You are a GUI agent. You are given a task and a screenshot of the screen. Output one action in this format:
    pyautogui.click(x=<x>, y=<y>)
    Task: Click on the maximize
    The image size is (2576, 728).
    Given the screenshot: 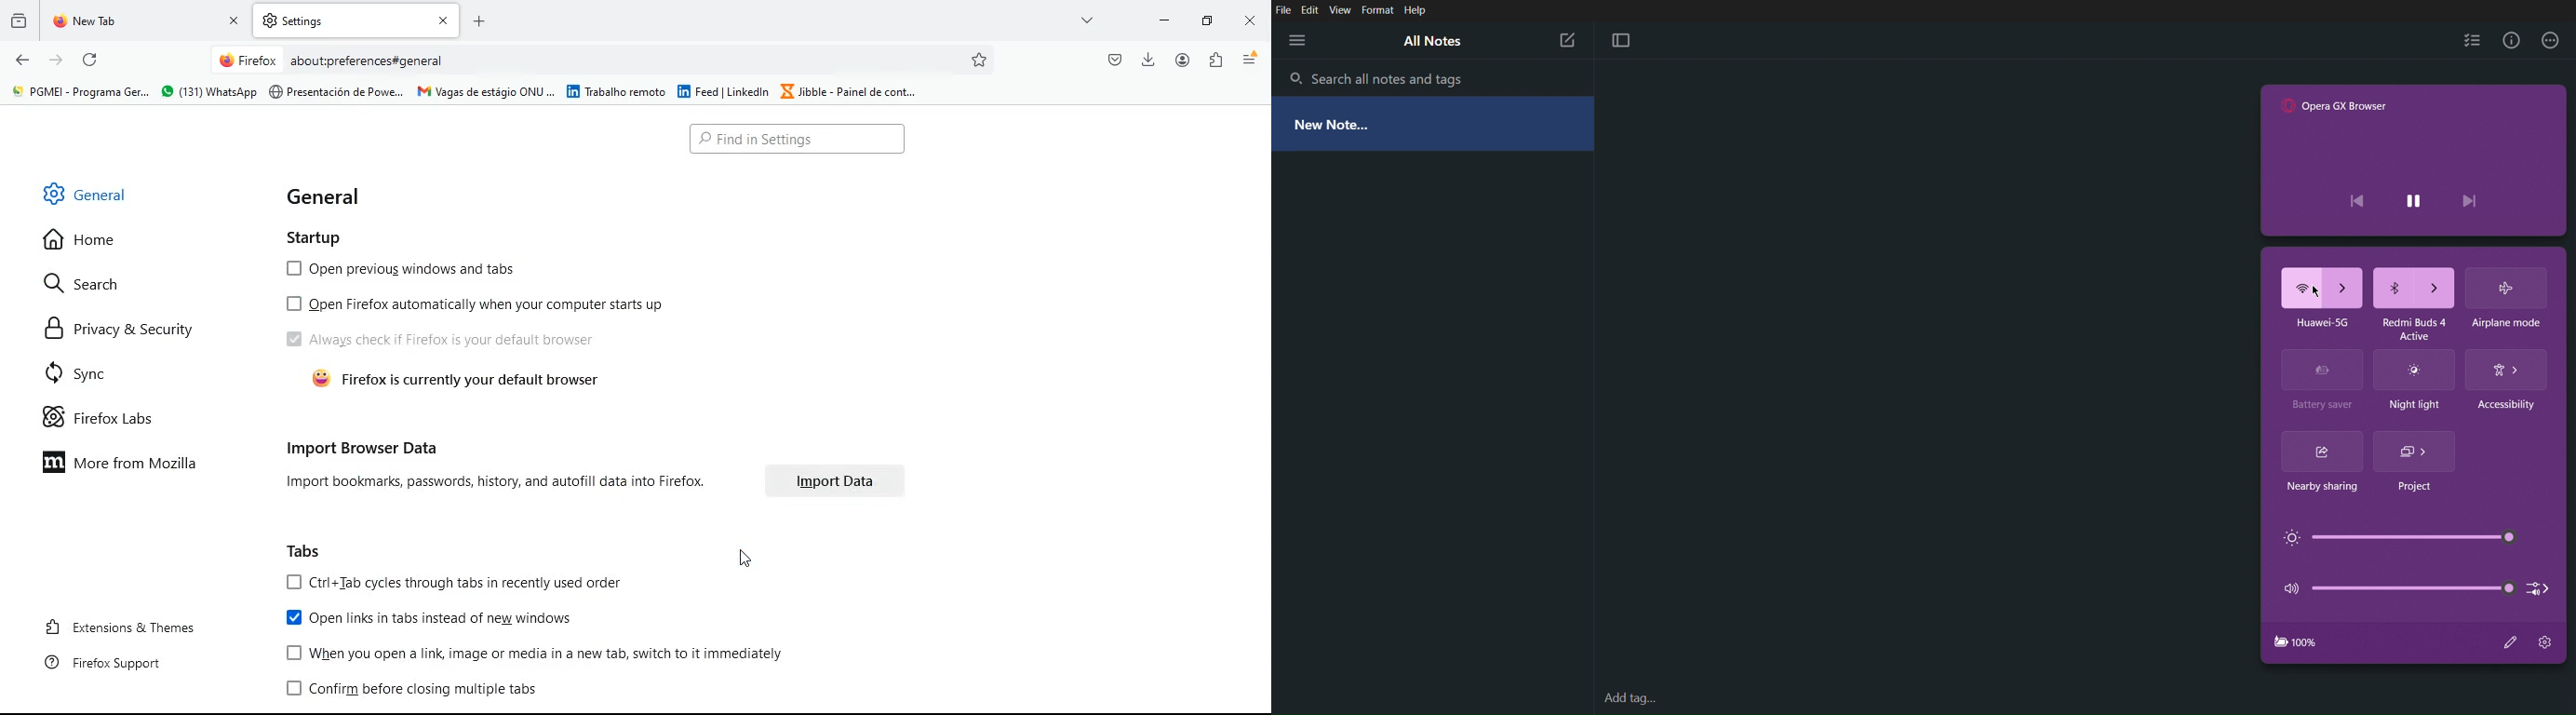 What is the action you would take?
    pyautogui.click(x=1208, y=22)
    